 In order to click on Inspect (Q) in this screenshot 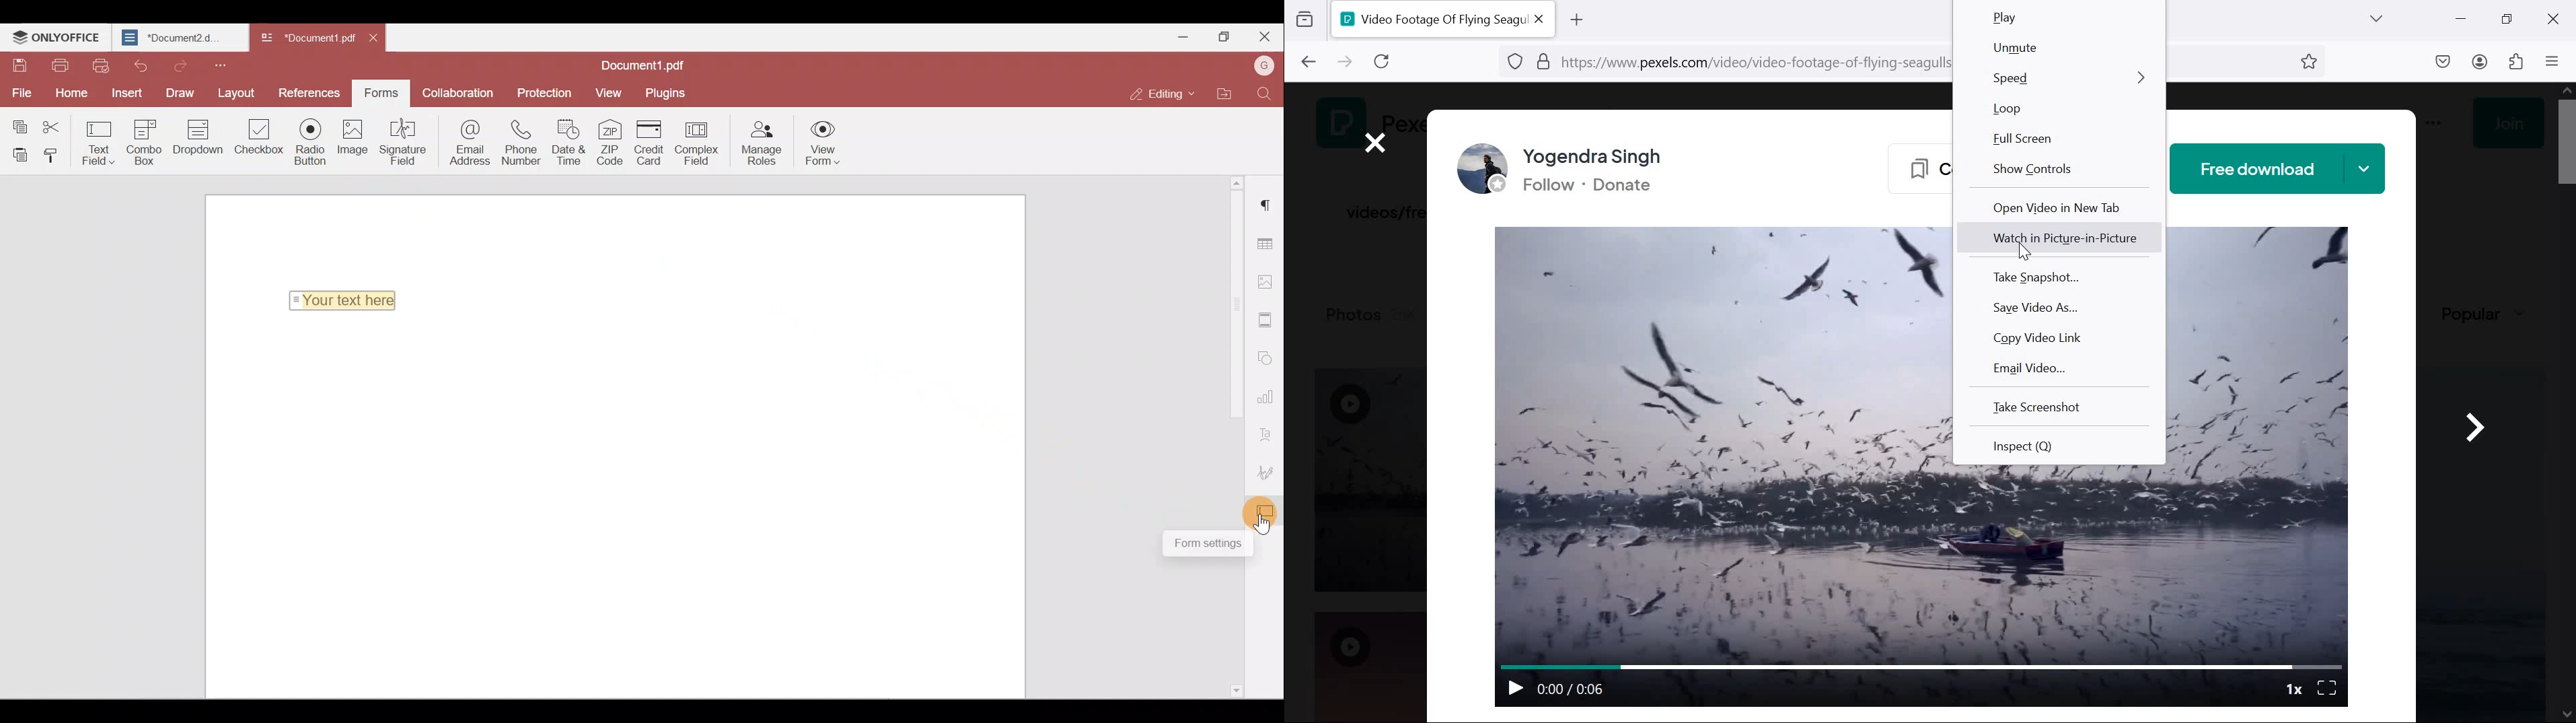, I will do `click(2030, 448)`.